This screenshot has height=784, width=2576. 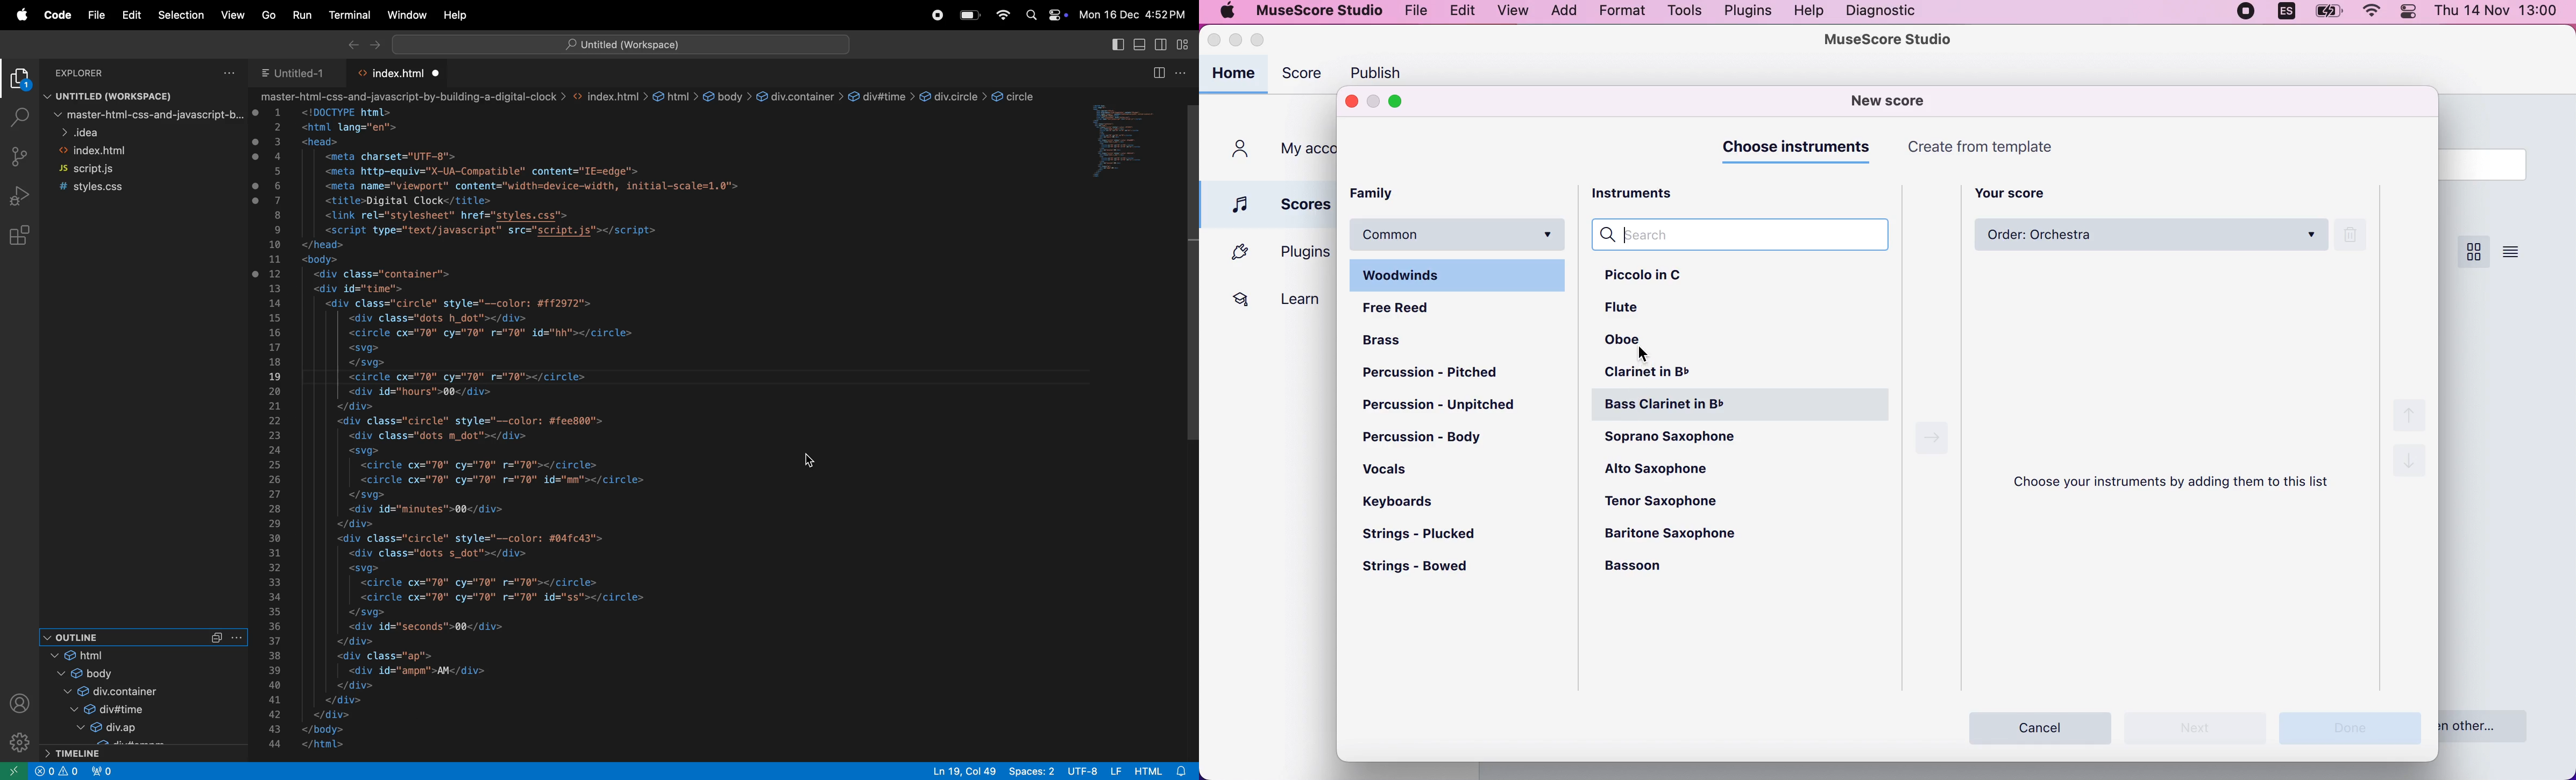 I want to click on forward, so click(x=372, y=45).